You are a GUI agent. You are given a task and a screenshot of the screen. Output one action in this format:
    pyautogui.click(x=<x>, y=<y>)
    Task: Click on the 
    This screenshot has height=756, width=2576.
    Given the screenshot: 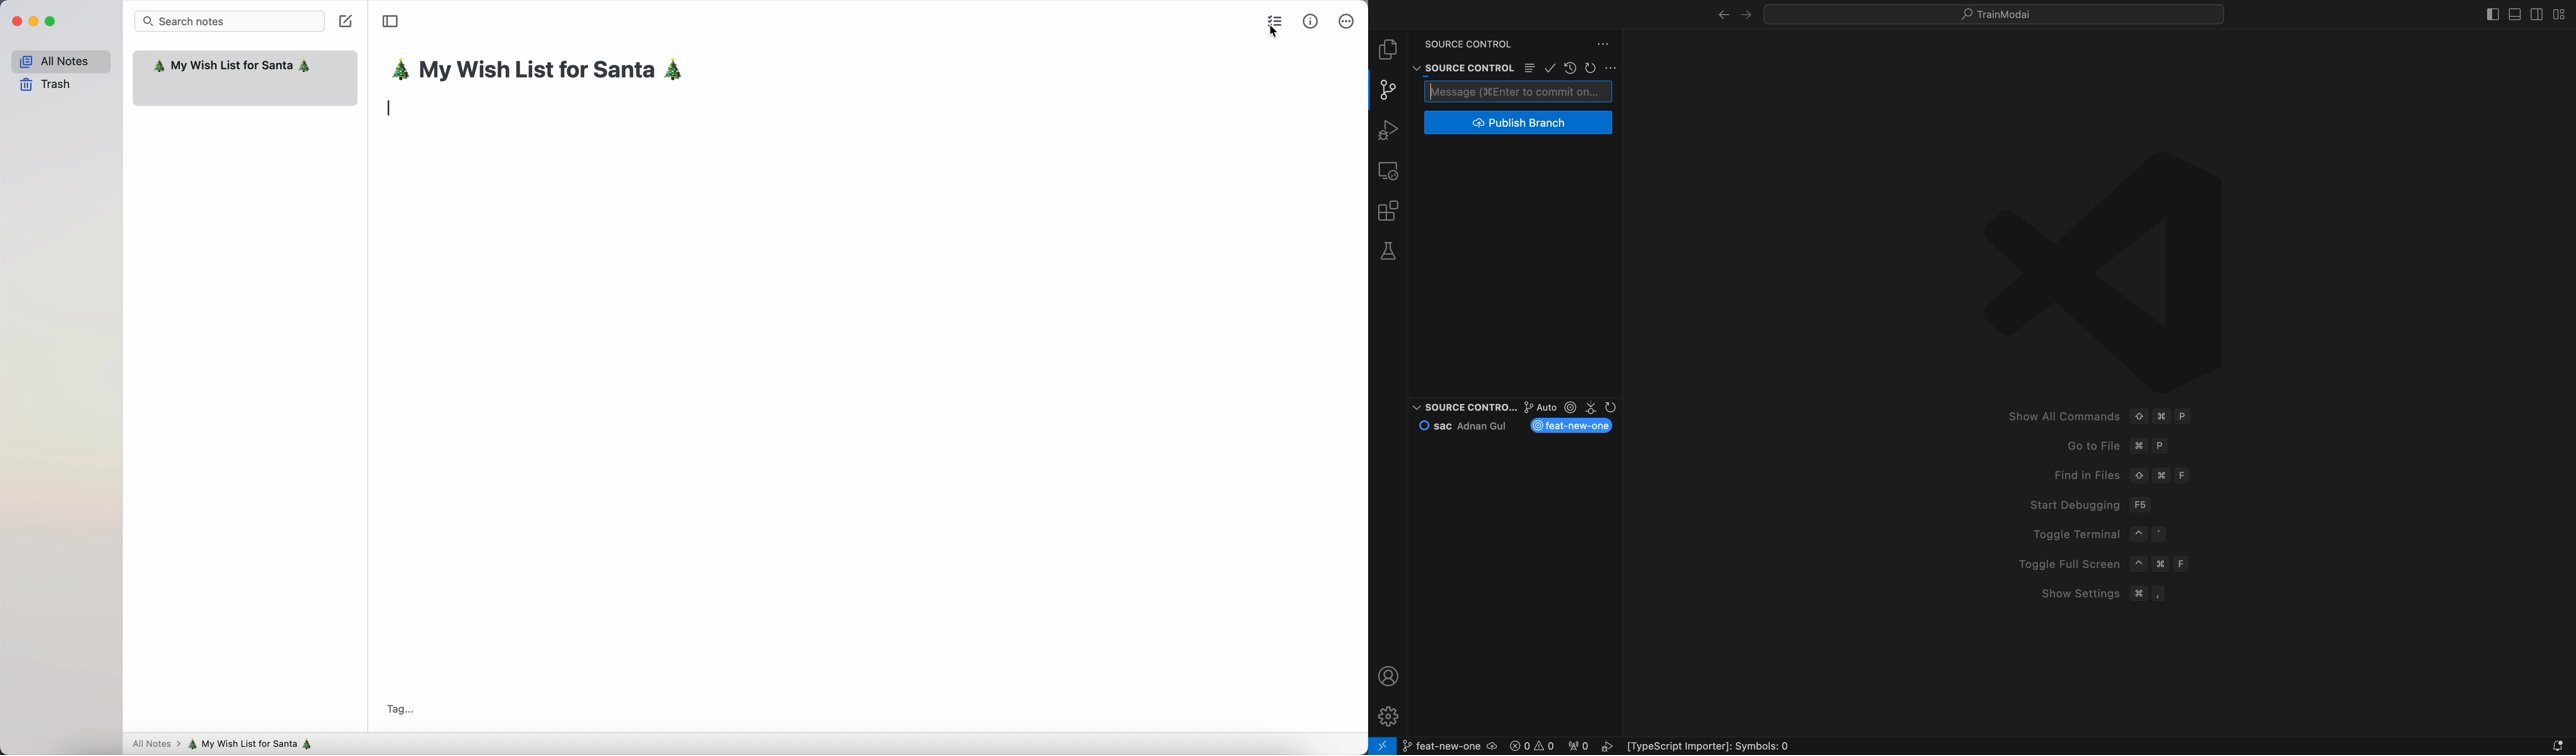 What is the action you would take?
    pyautogui.click(x=1529, y=69)
    